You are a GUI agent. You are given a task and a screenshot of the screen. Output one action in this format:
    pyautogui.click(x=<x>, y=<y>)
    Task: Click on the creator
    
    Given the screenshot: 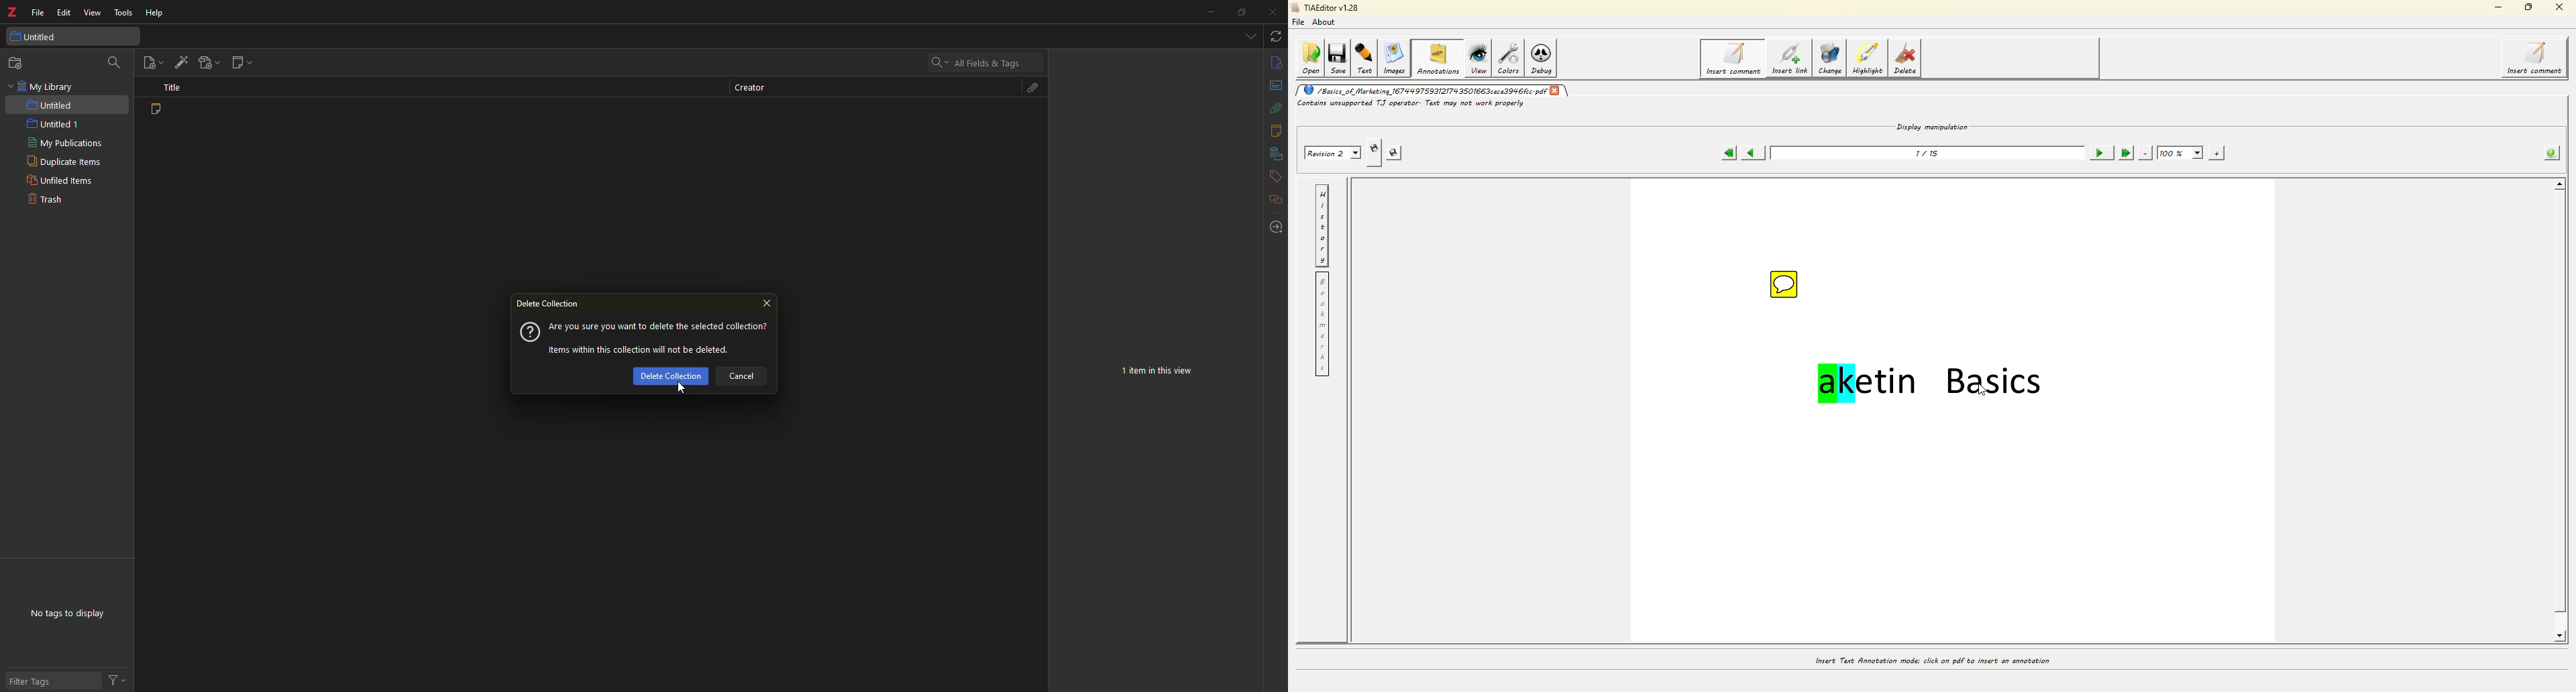 What is the action you would take?
    pyautogui.click(x=751, y=86)
    